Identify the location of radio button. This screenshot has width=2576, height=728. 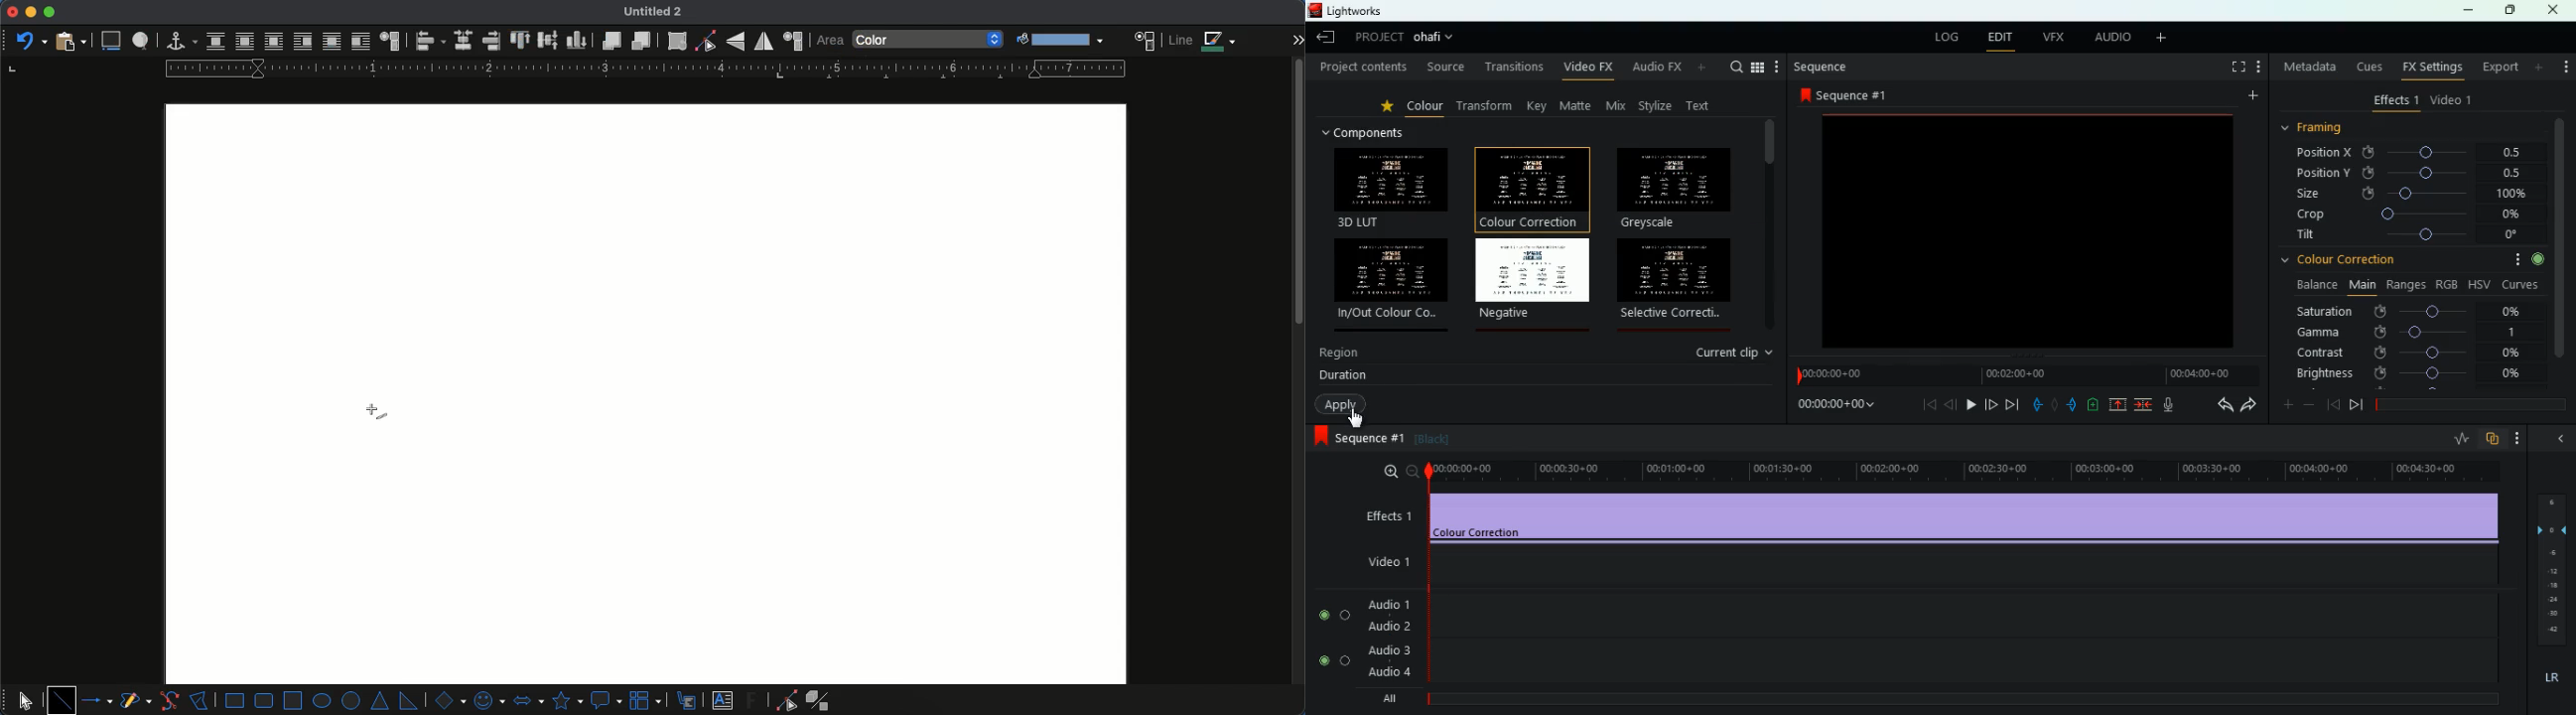
(1332, 623).